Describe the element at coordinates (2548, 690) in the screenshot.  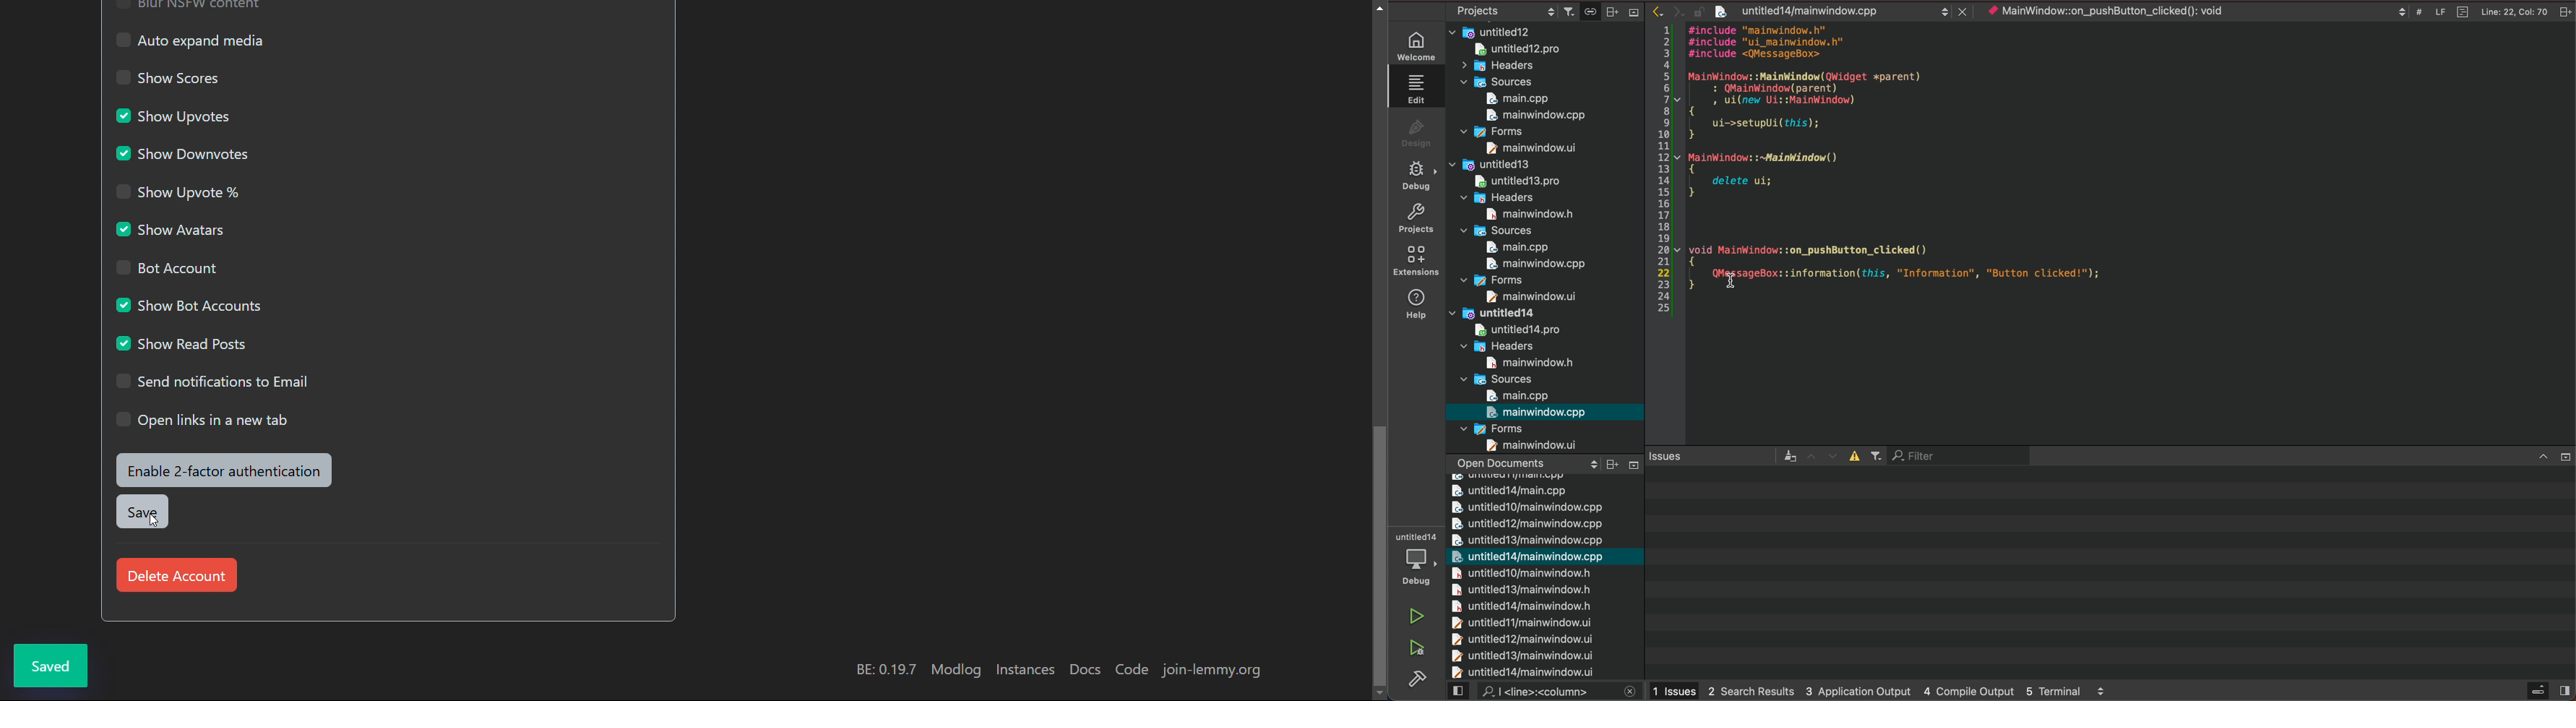
I see `close side bar` at that location.